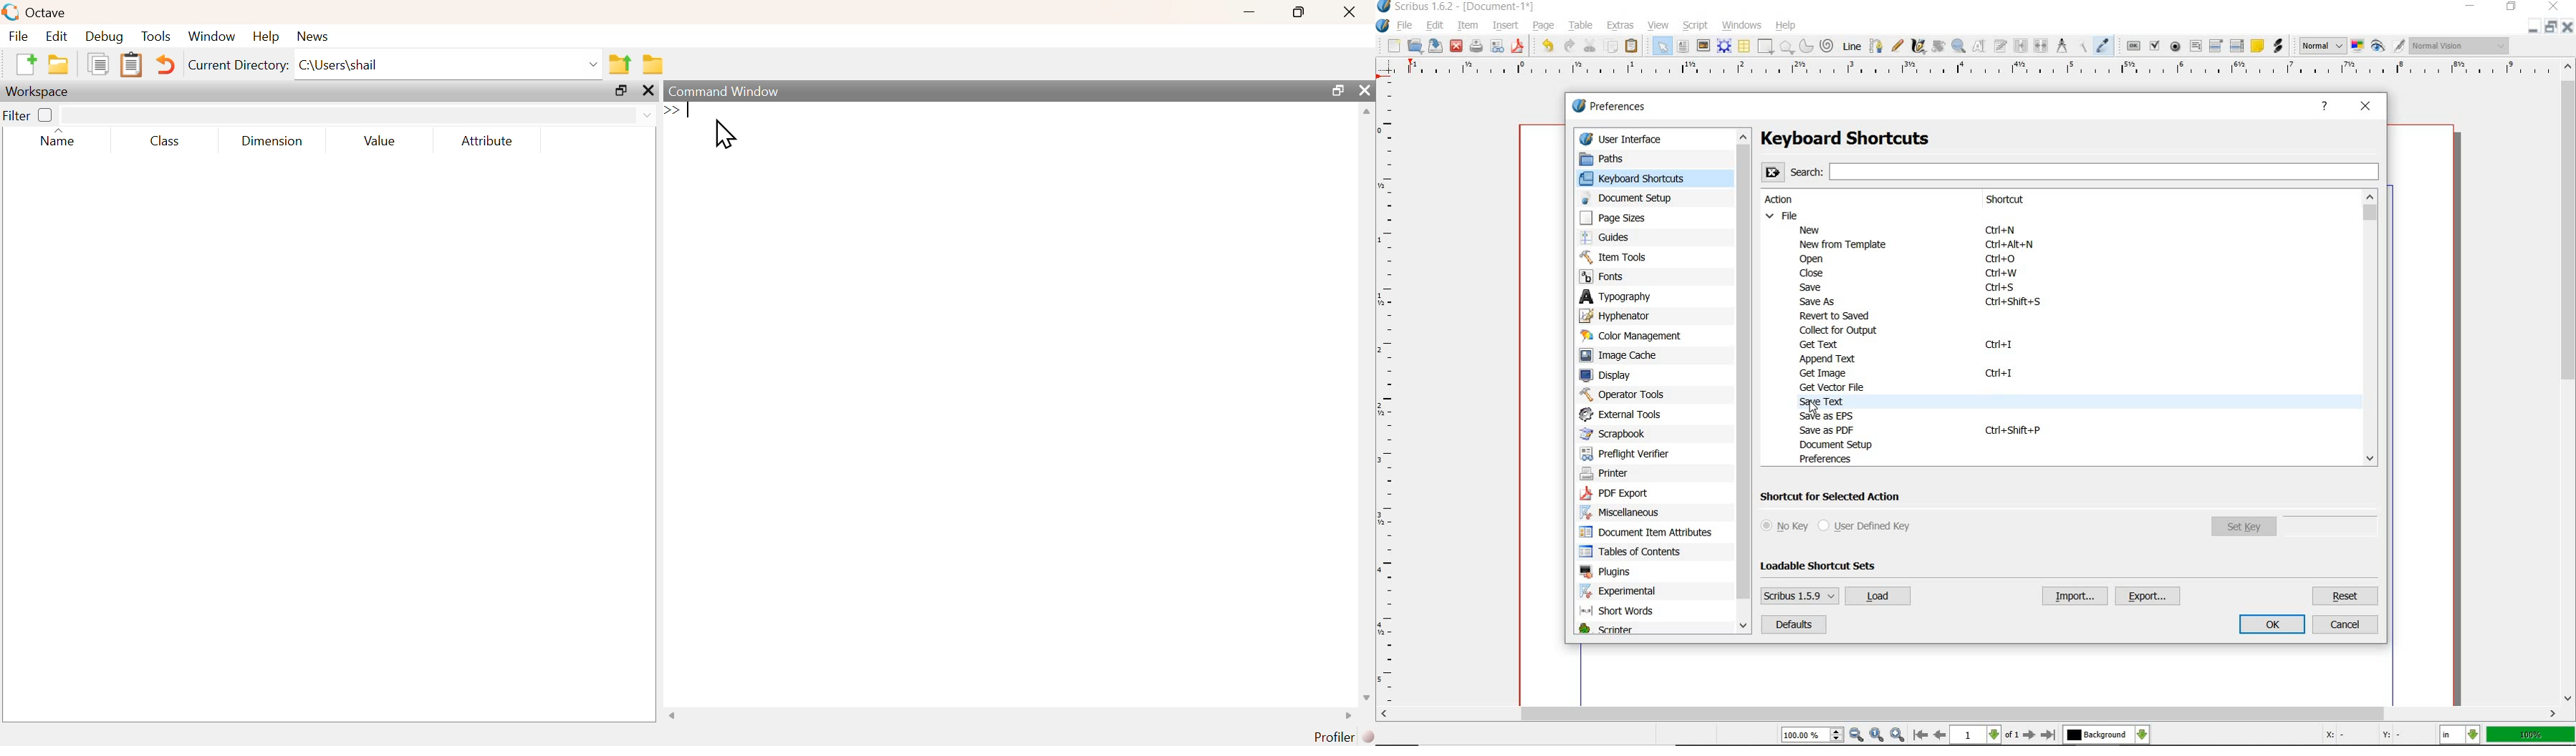  What do you see at coordinates (1637, 592) in the screenshot?
I see `experimental` at bounding box center [1637, 592].